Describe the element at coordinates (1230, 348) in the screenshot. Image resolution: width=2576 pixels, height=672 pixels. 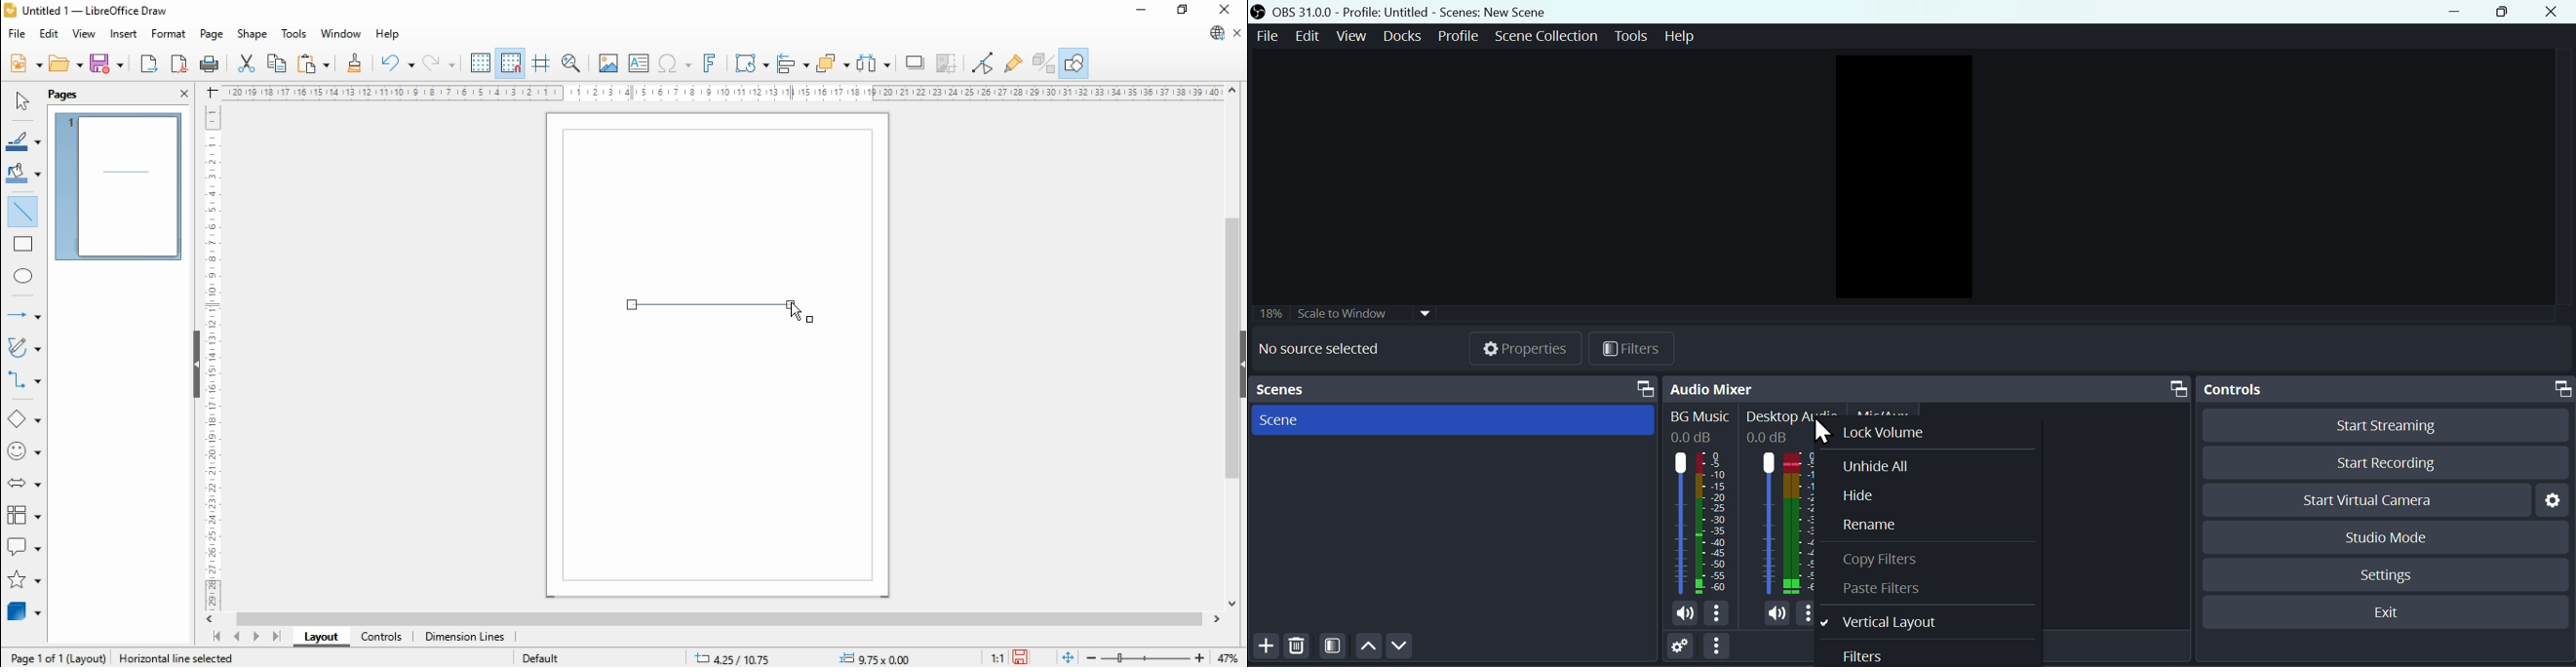
I see `scroll bar` at that location.